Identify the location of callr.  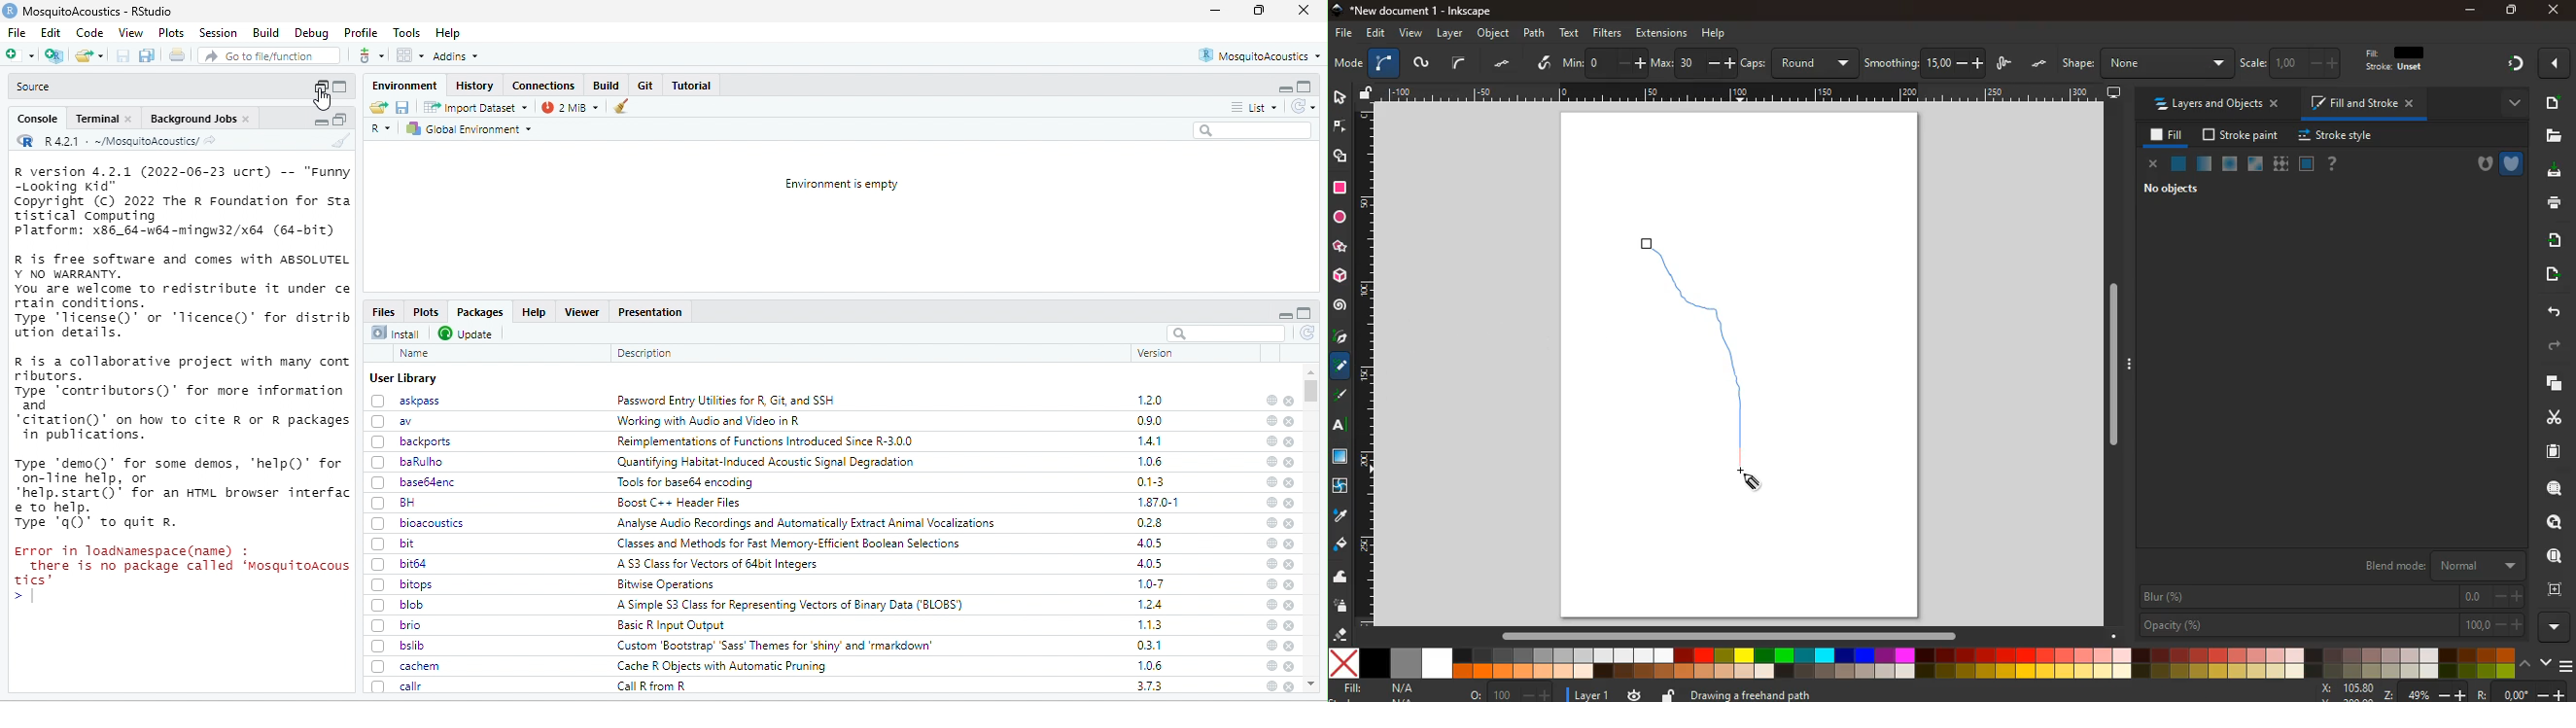
(399, 685).